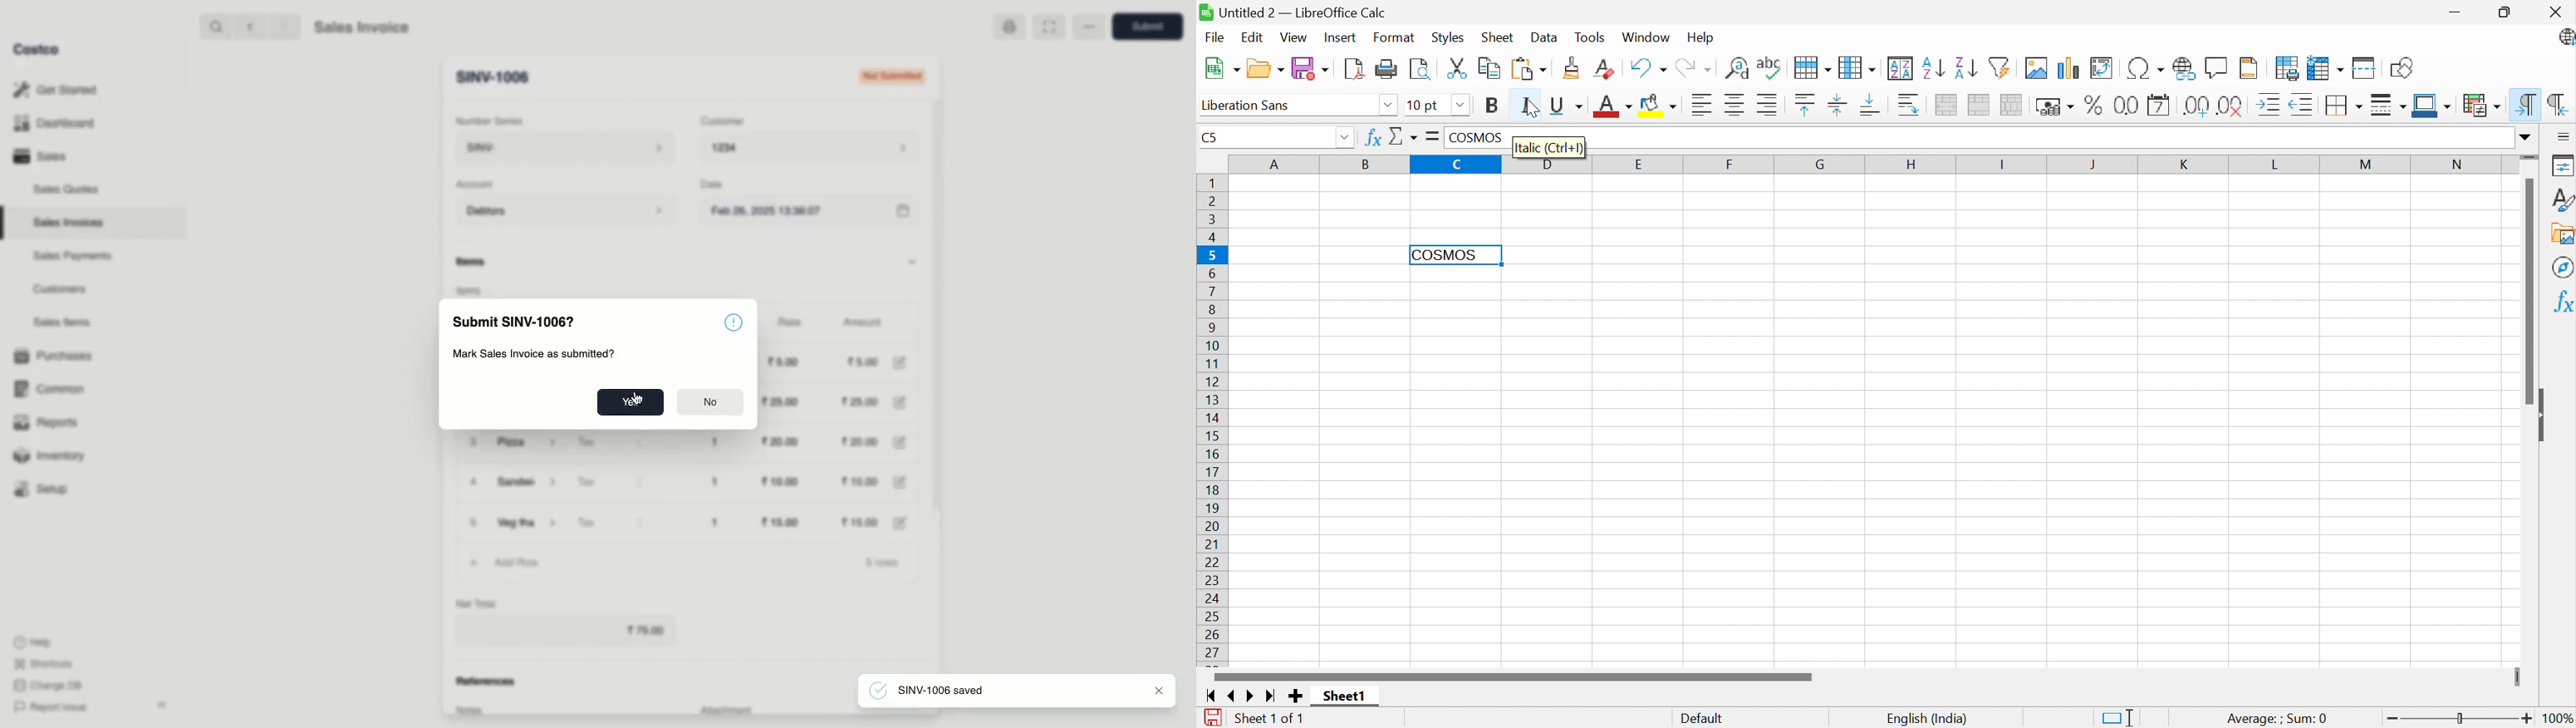 The width and height of the screenshot is (2576, 728). I want to click on Hide, so click(2545, 416).